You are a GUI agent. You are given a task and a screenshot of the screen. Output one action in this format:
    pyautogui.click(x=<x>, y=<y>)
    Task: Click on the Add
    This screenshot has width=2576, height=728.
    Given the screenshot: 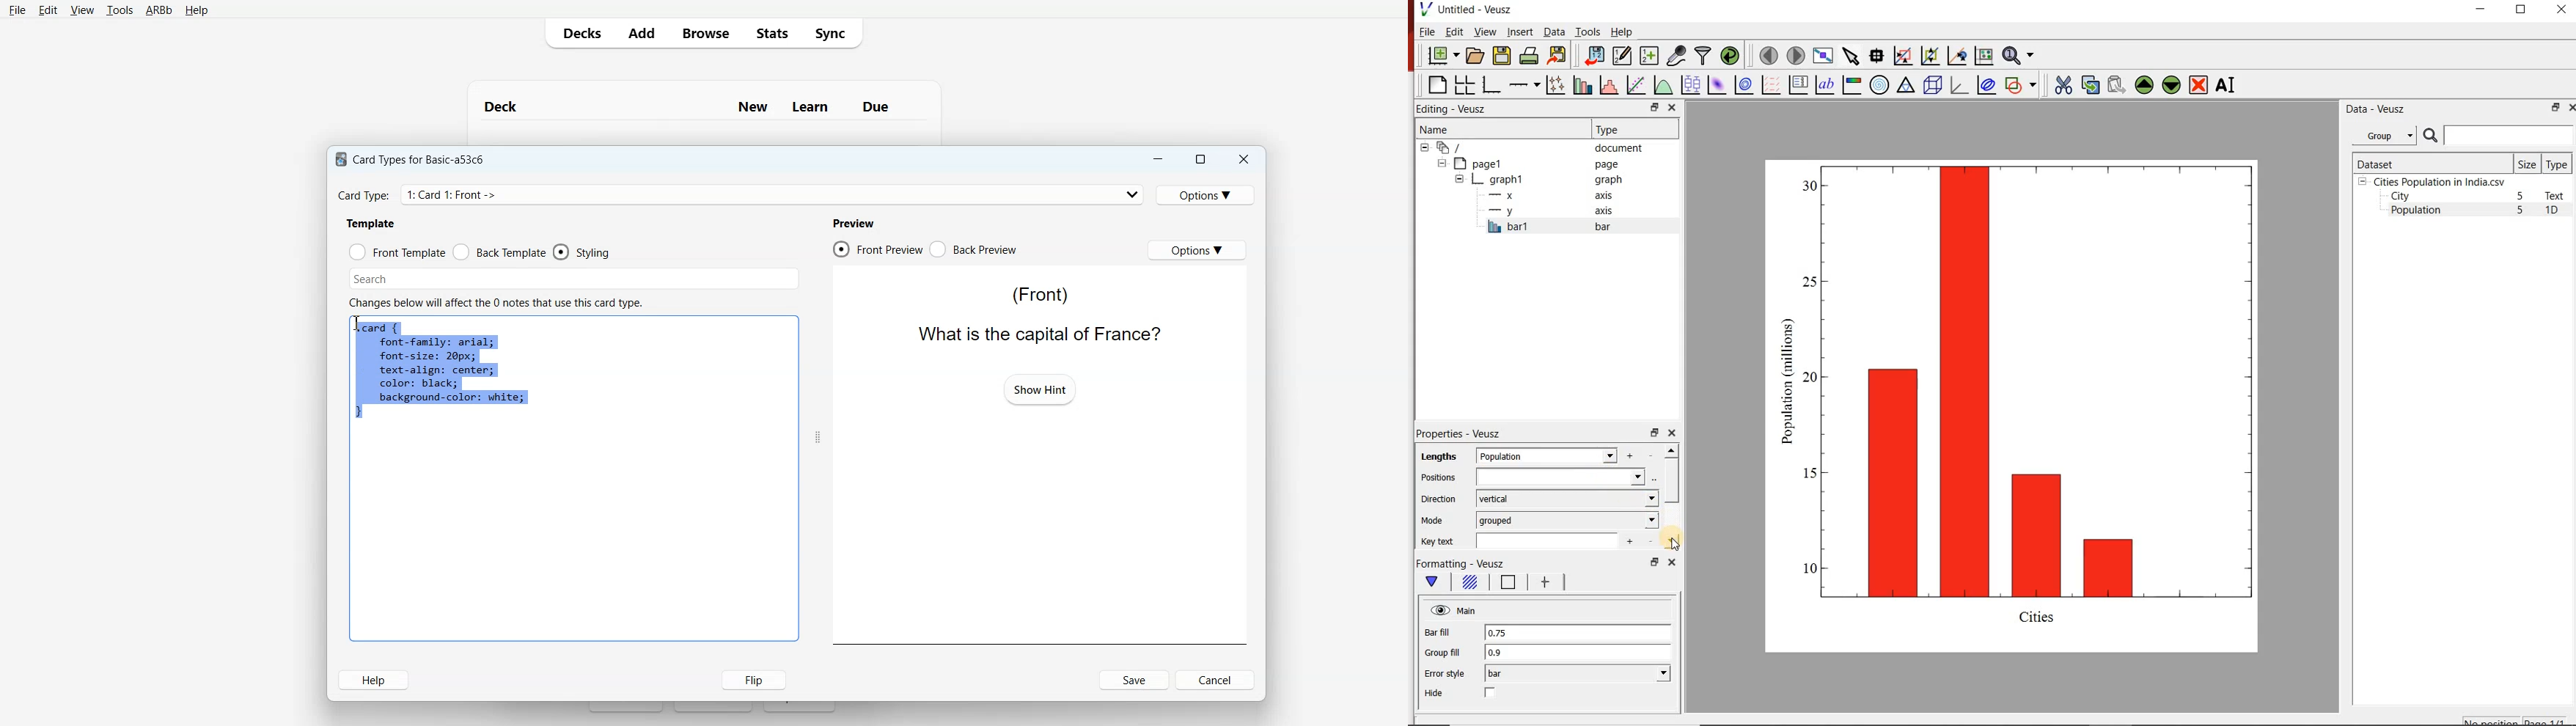 What is the action you would take?
    pyautogui.click(x=641, y=33)
    